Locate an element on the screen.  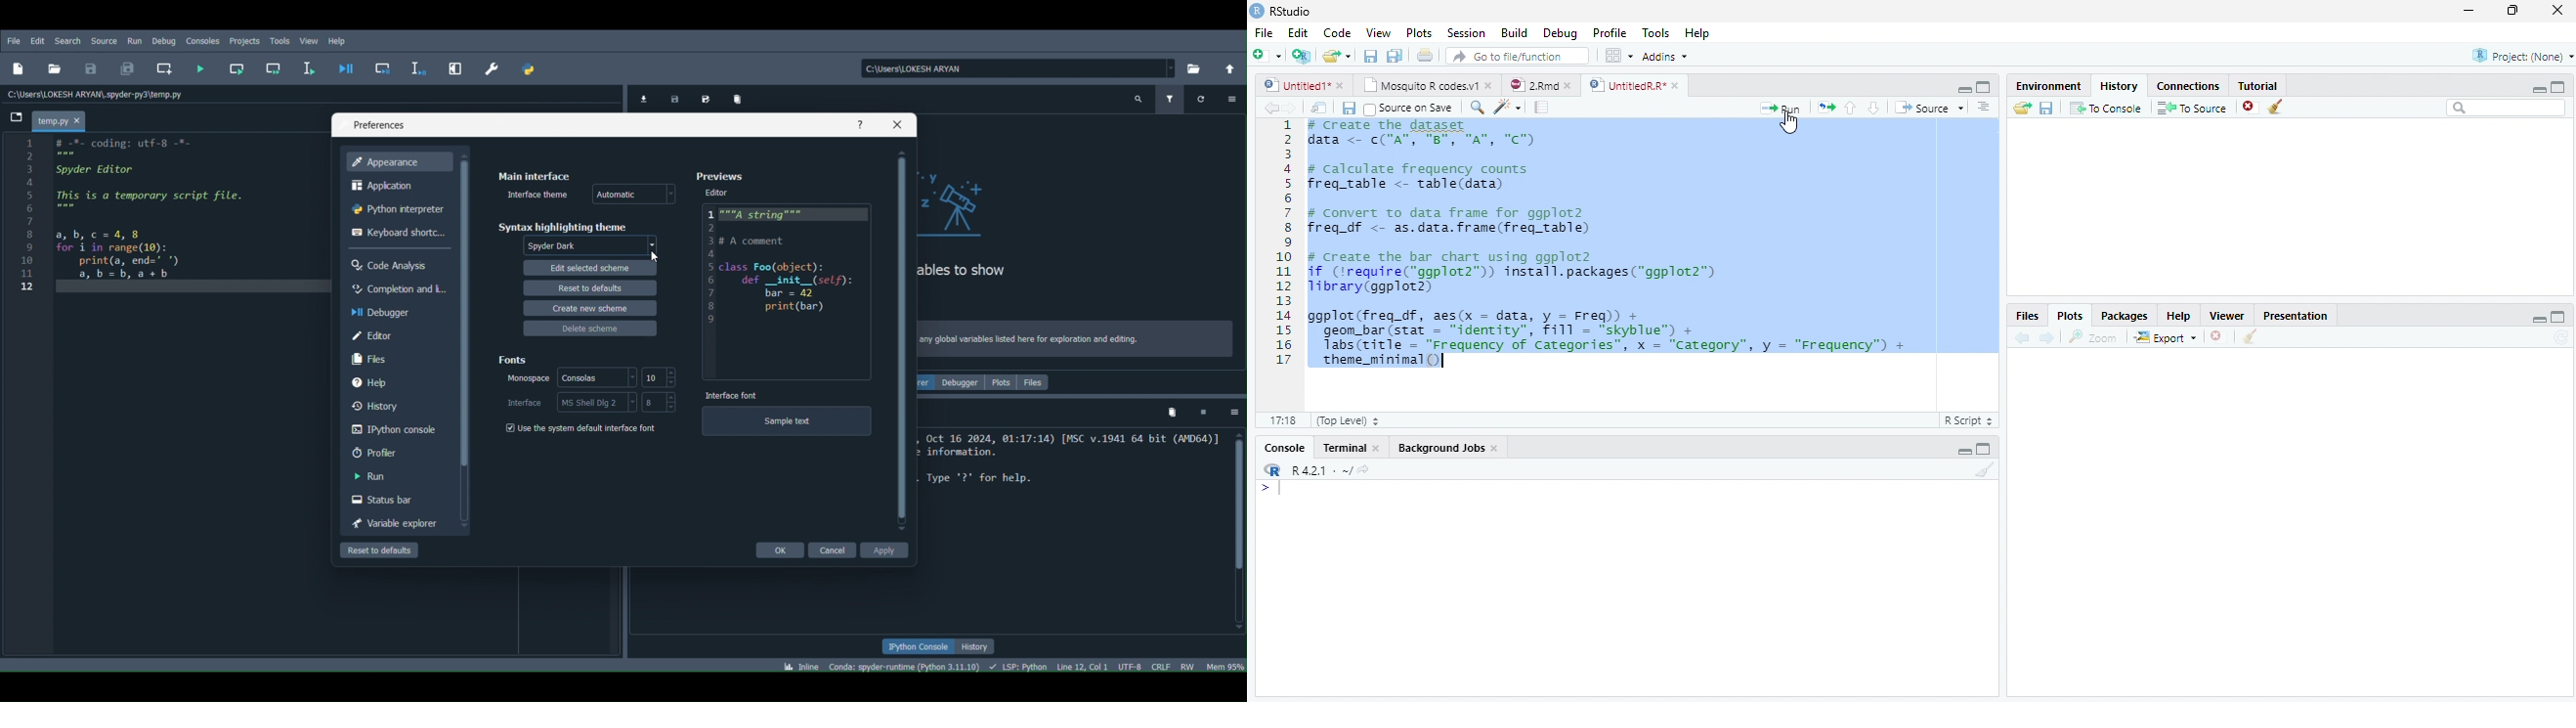
Options is located at coordinates (1232, 98).